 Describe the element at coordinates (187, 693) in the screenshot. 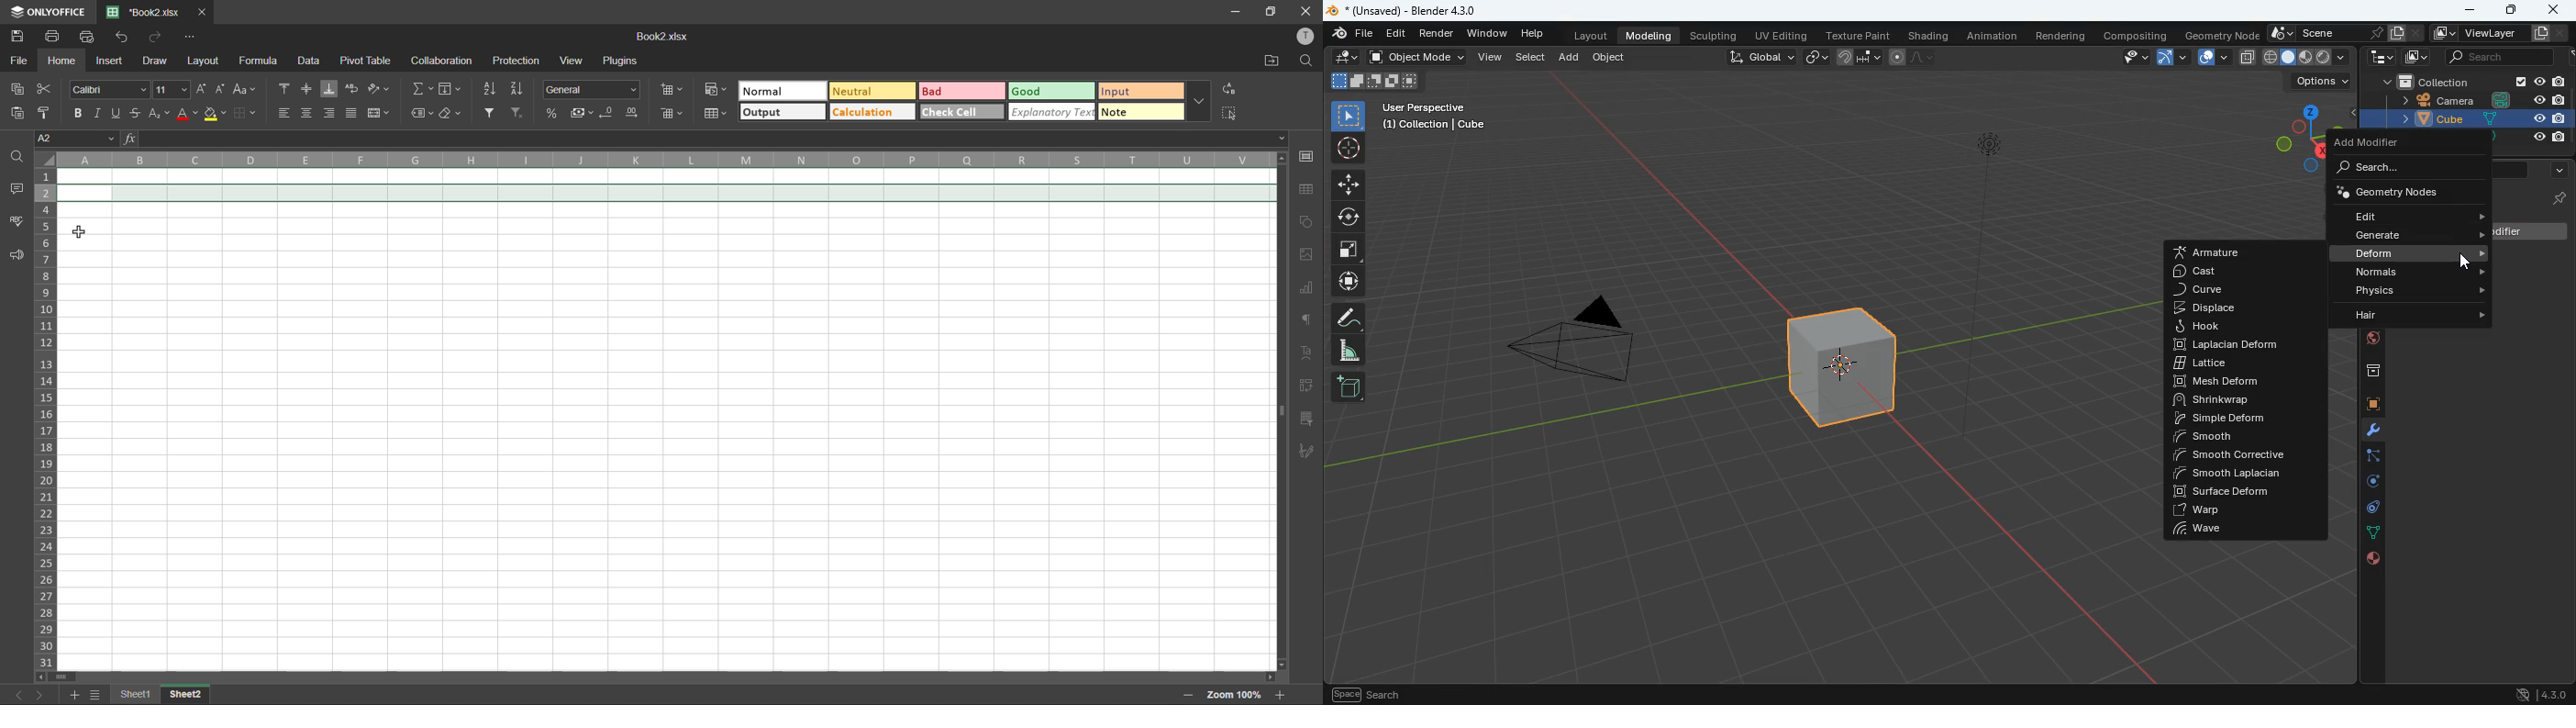

I see `sheet 13` at that location.